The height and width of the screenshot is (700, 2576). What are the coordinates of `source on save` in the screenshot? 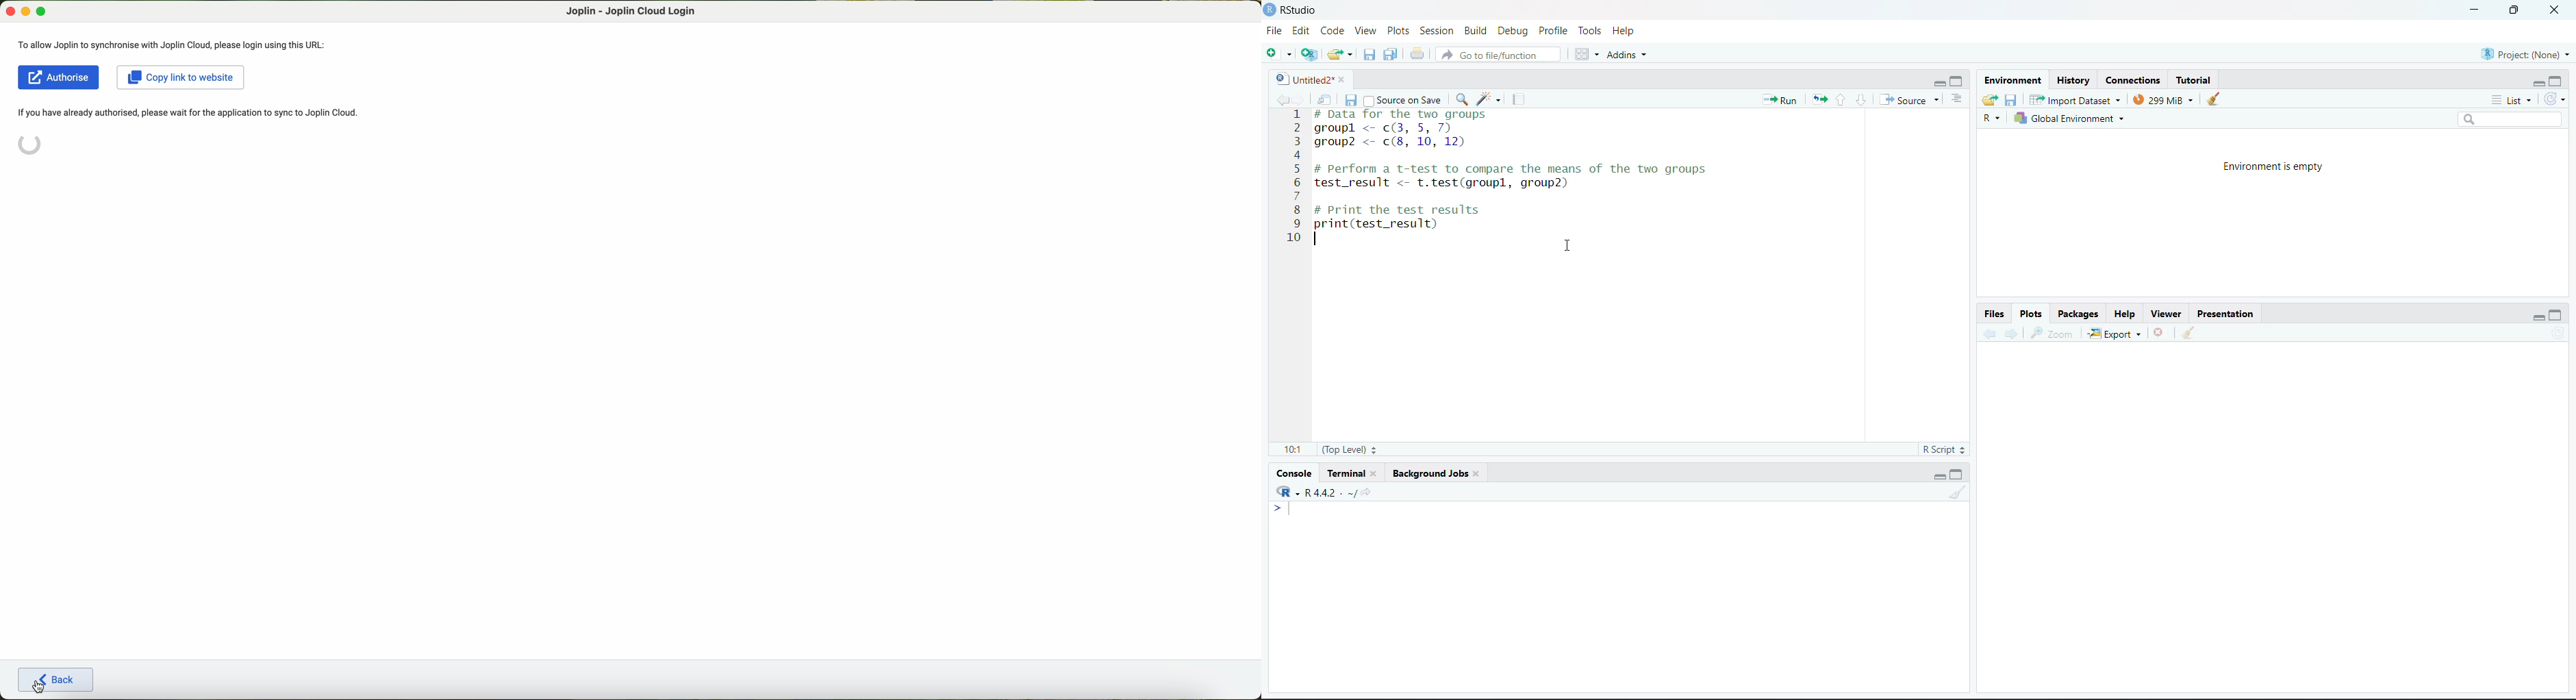 It's located at (1402, 101).